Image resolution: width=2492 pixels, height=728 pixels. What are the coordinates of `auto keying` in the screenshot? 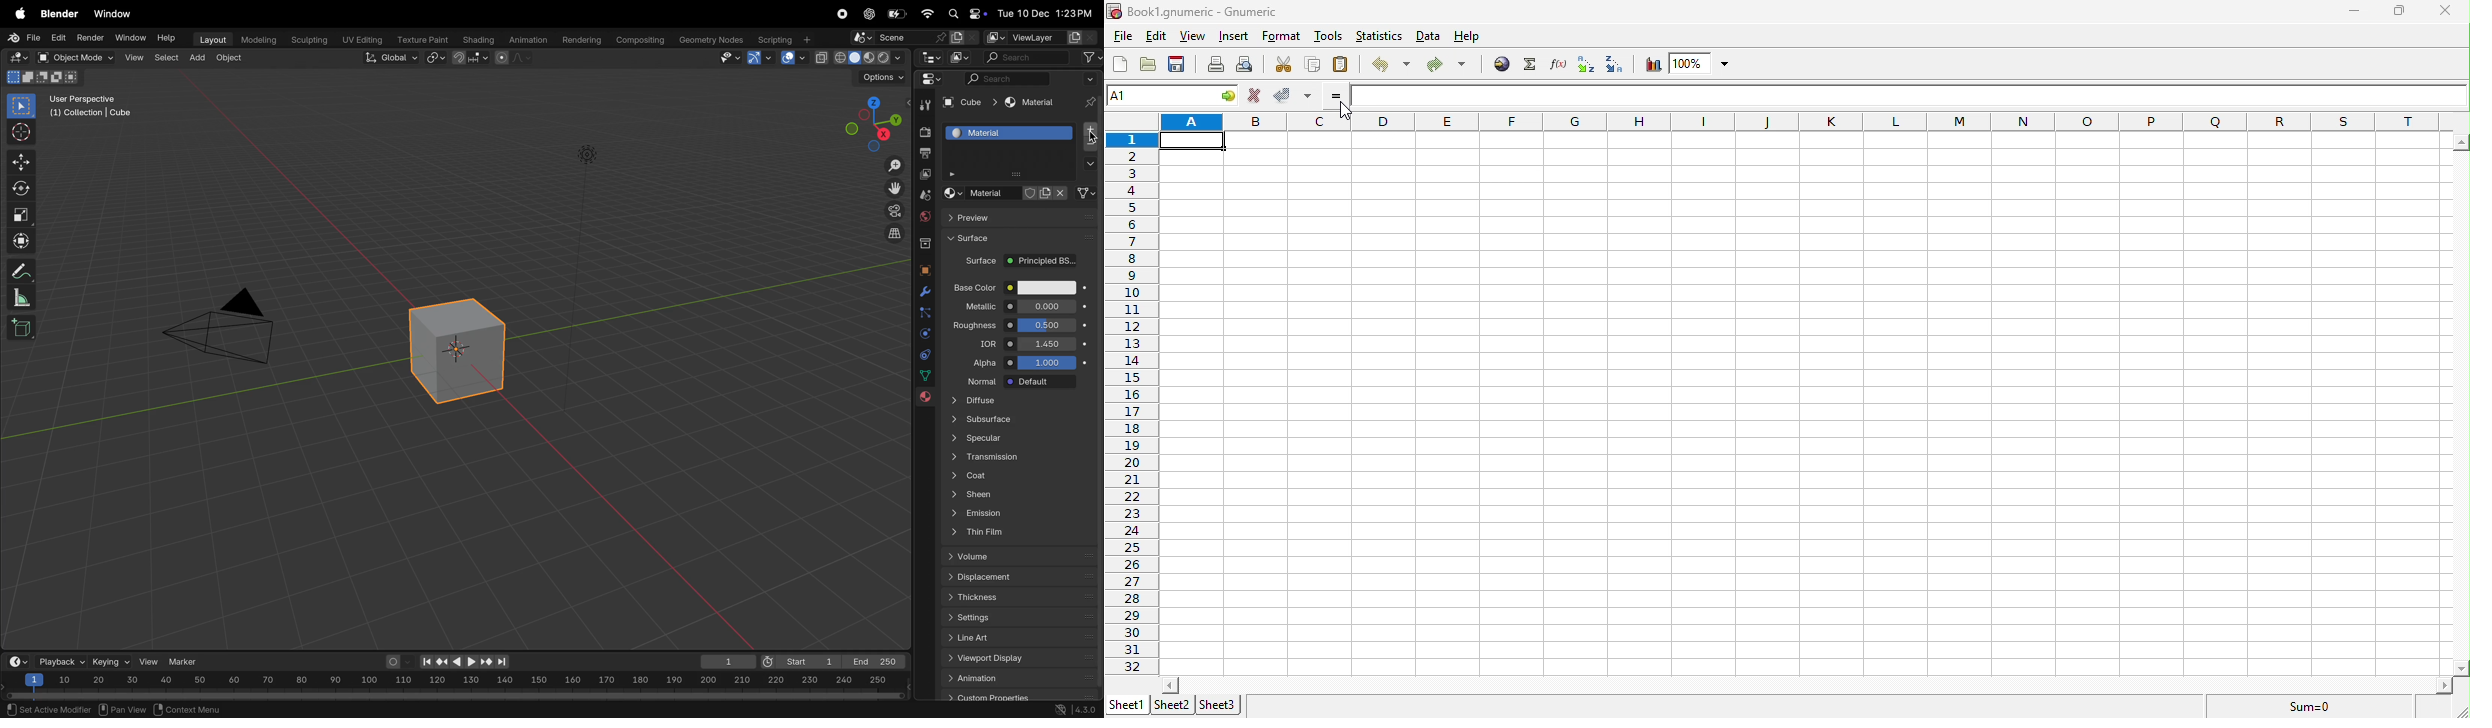 It's located at (397, 662).